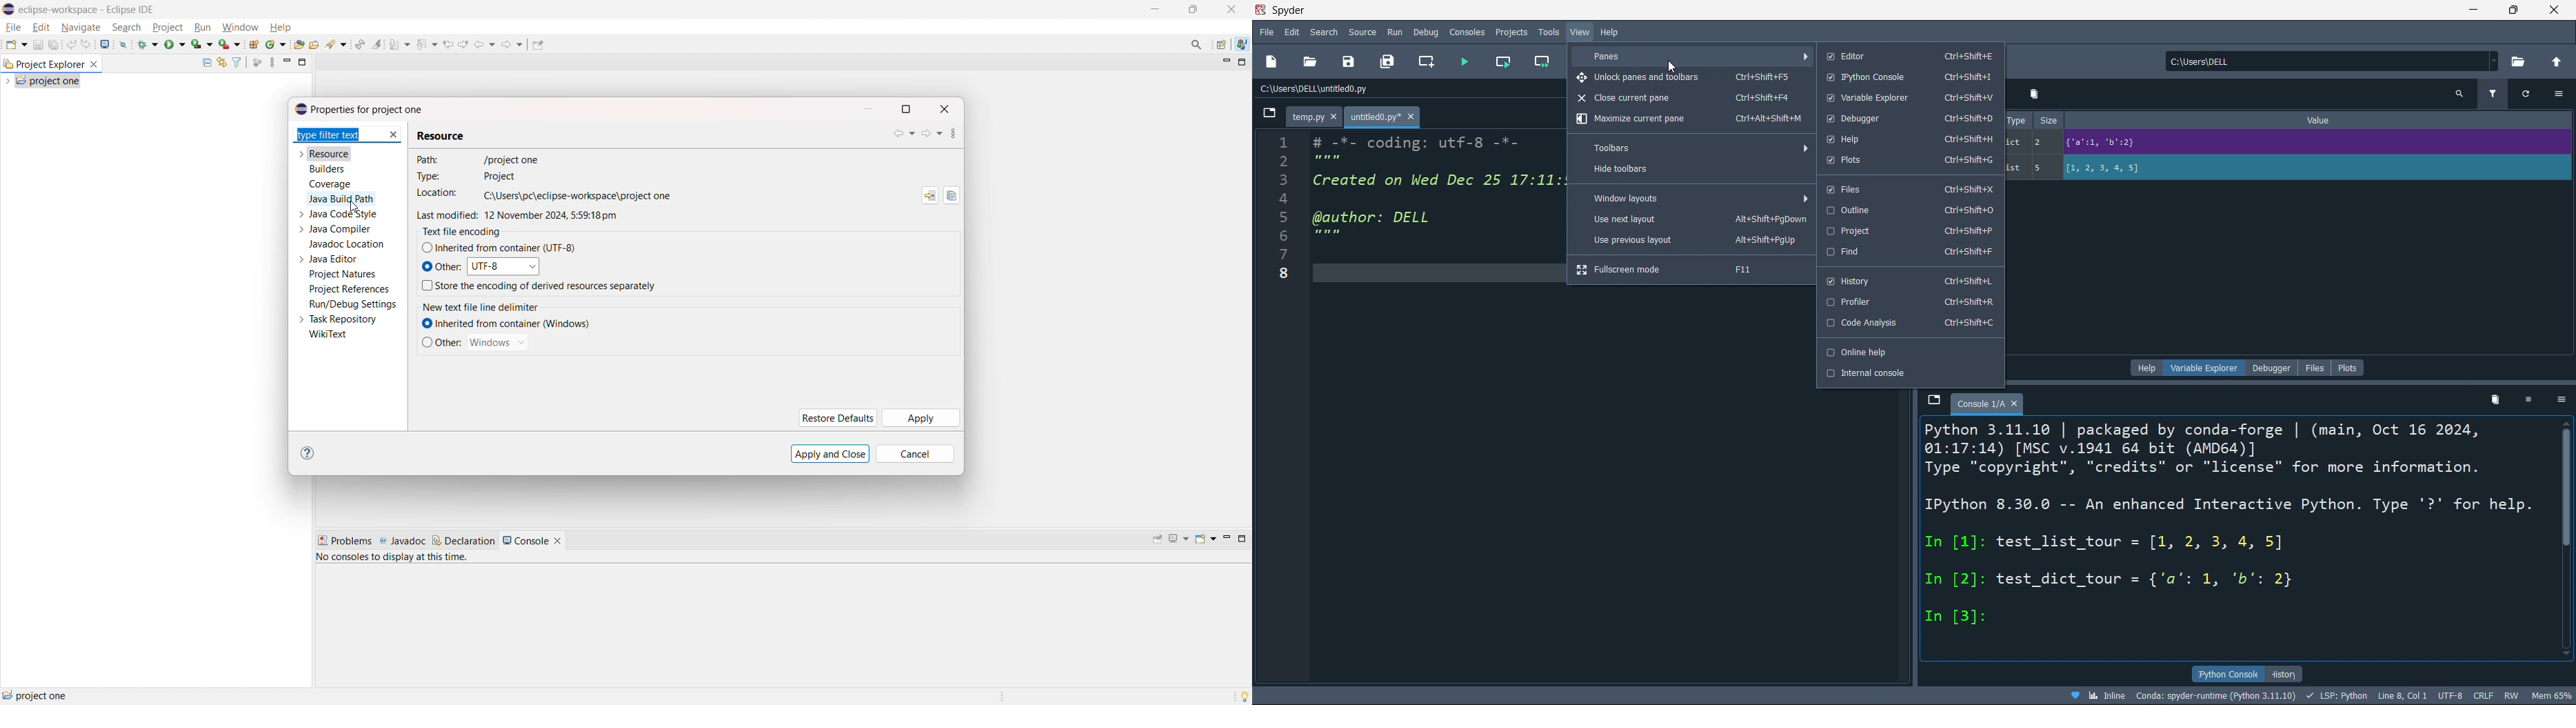 Image resolution: width=2576 pixels, height=728 pixels. I want to click on ipython console, so click(1908, 77).